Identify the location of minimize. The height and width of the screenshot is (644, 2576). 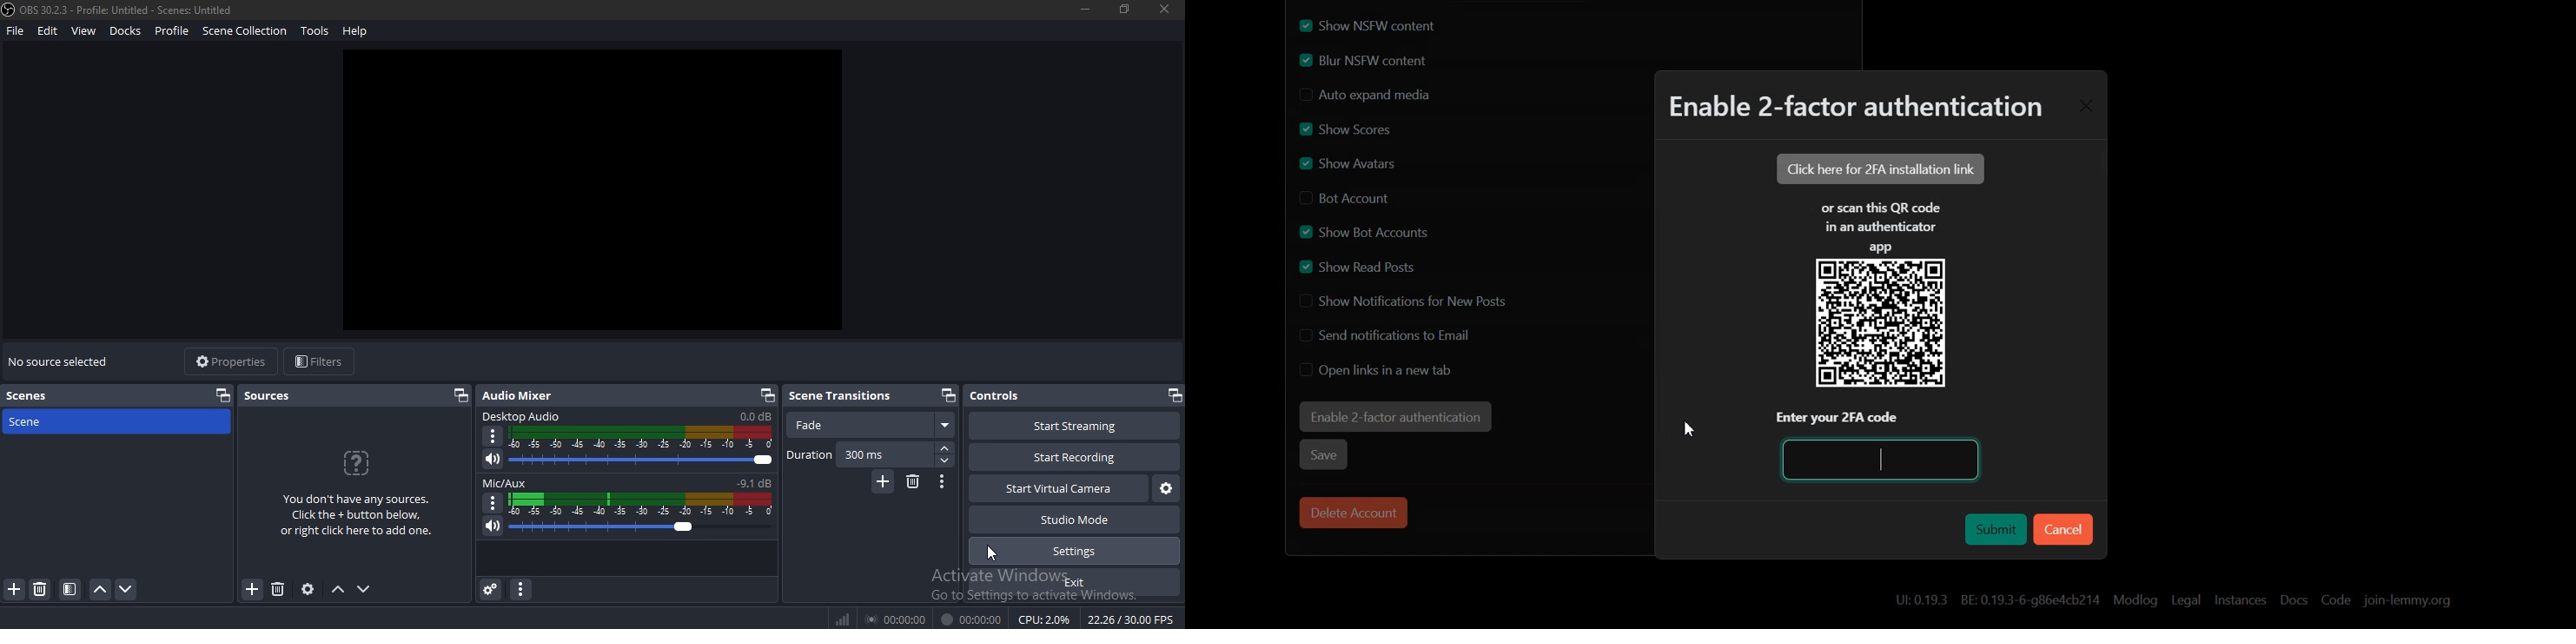
(1084, 9).